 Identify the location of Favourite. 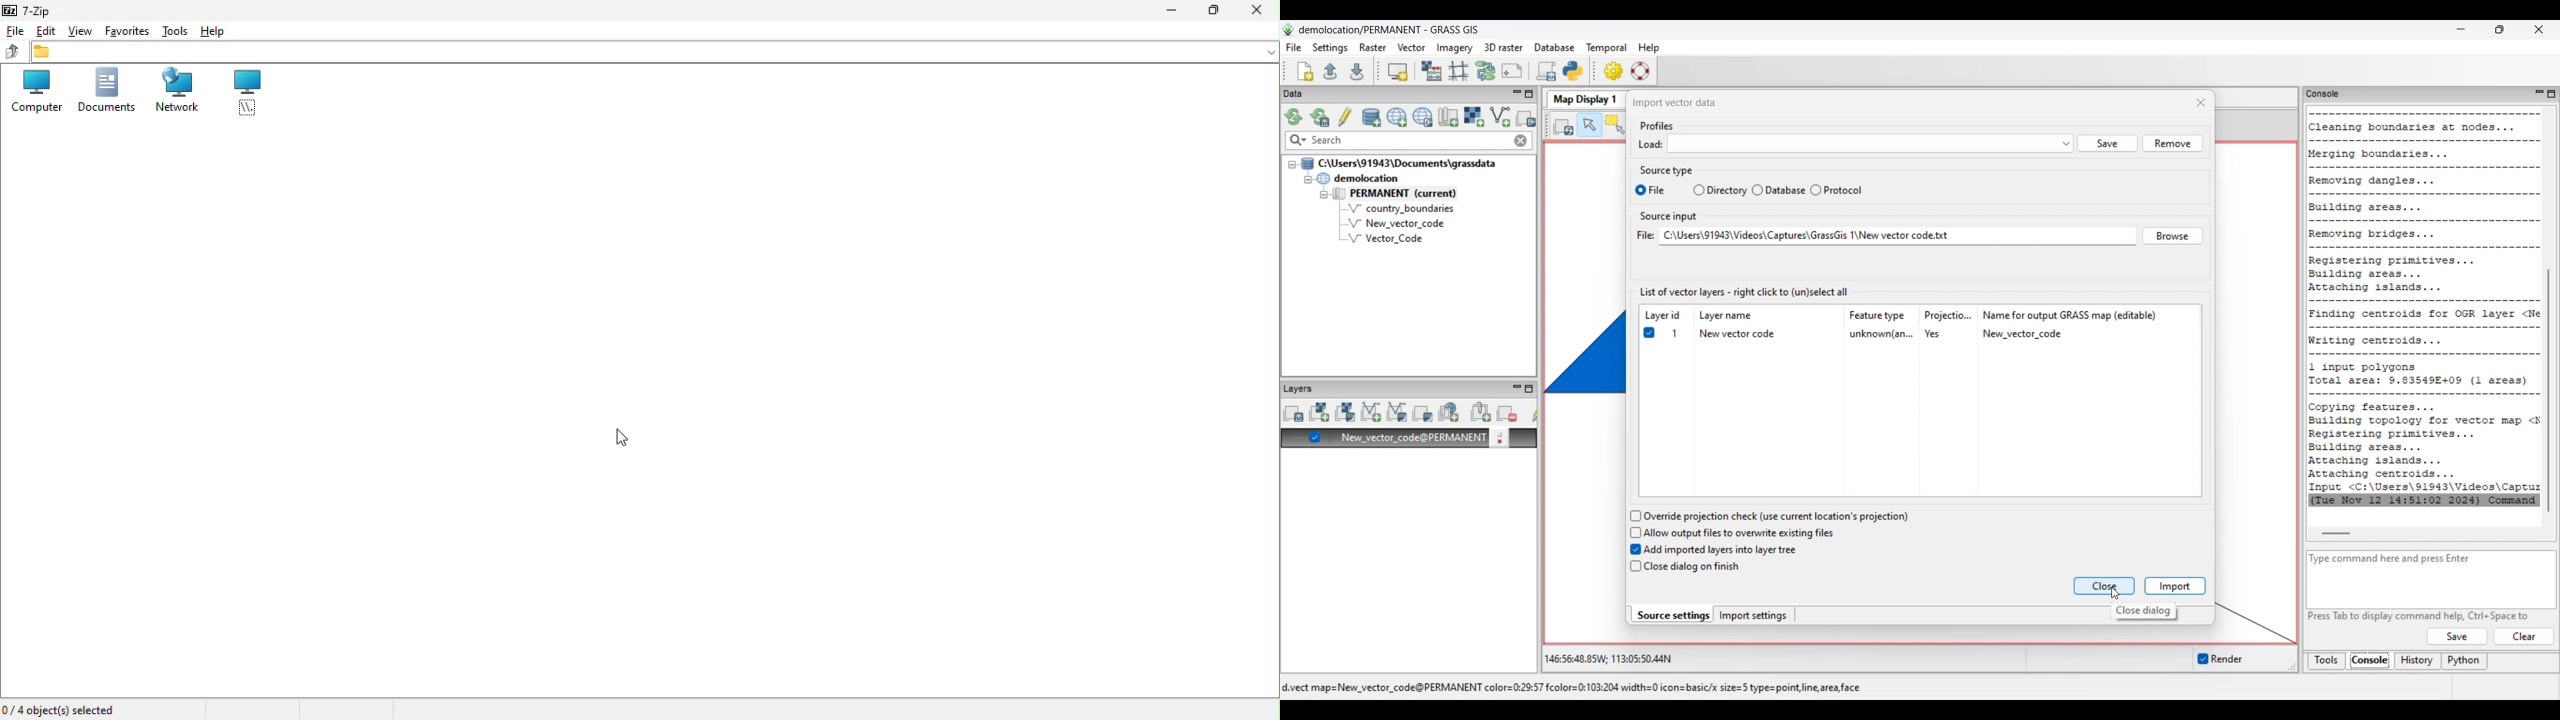
(127, 30).